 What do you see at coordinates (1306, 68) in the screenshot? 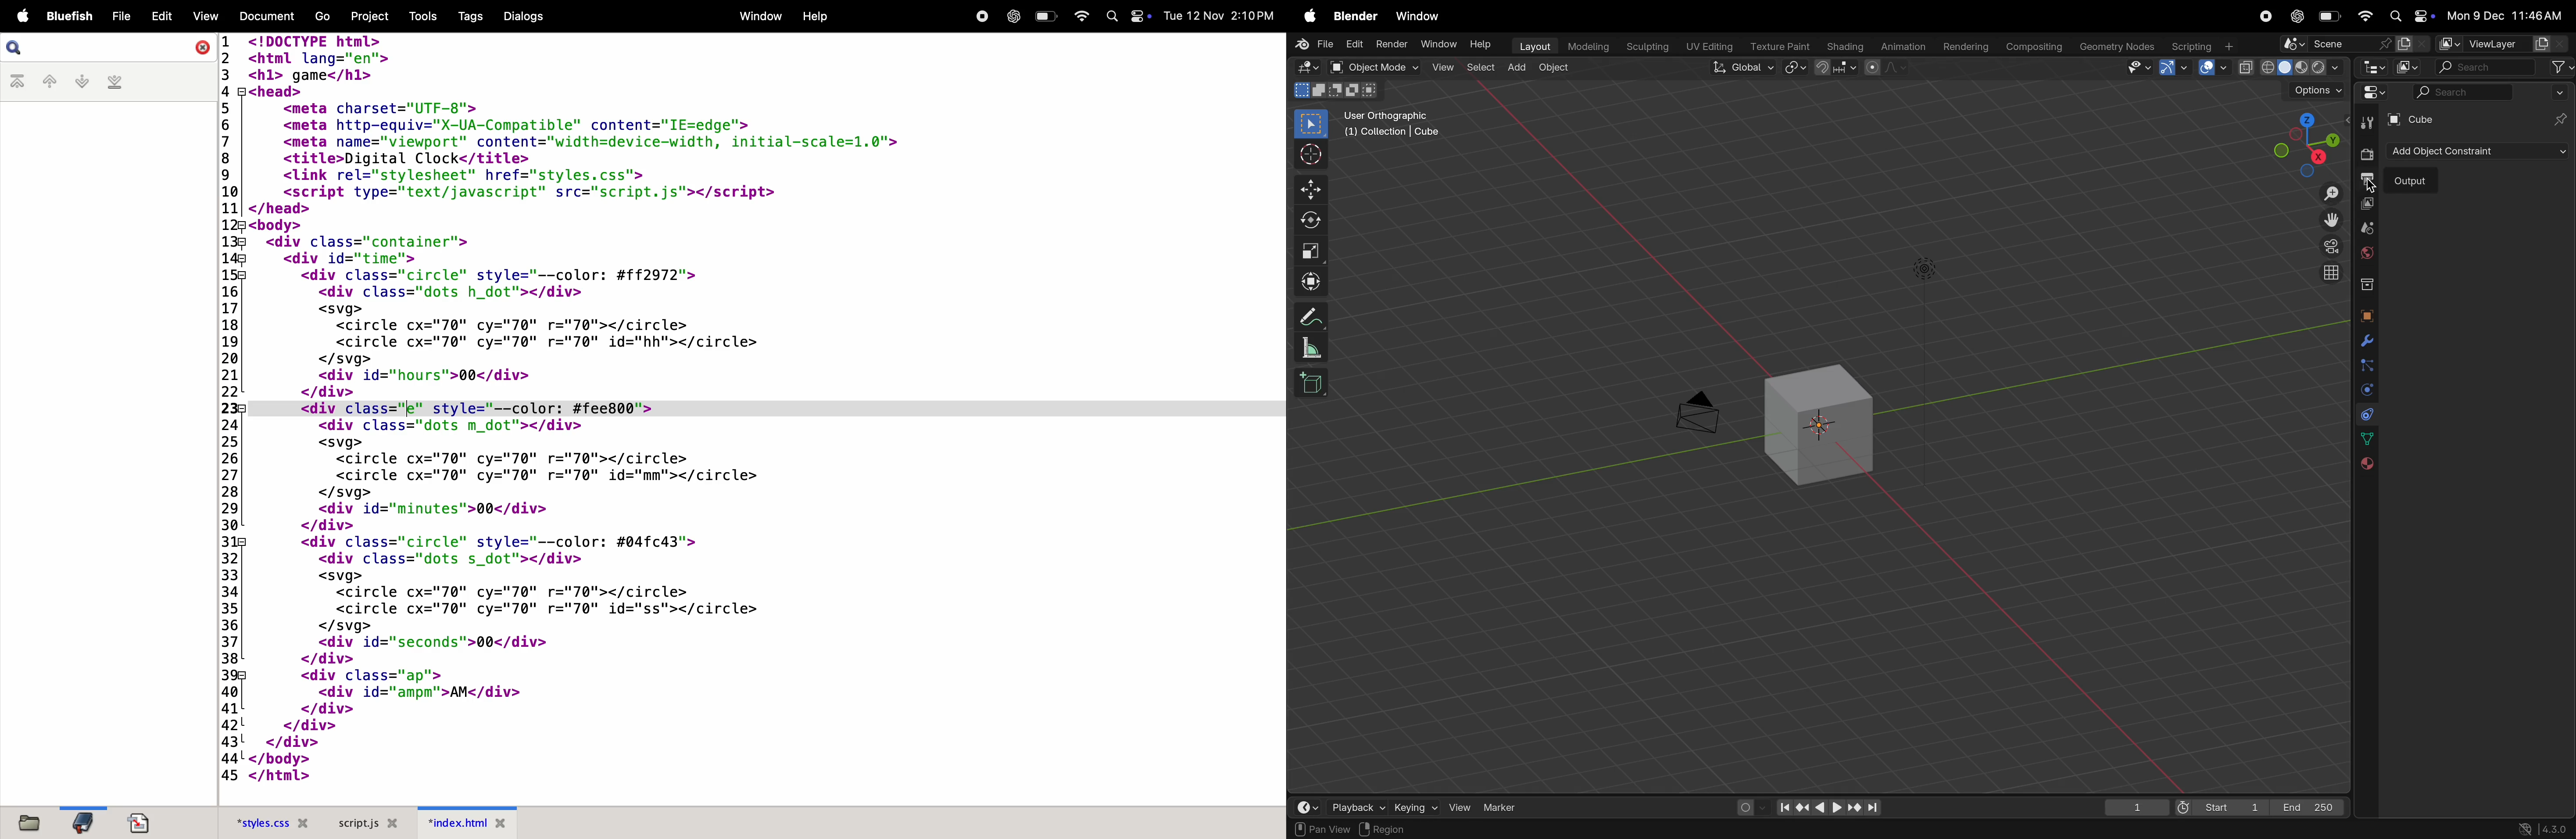
I see `editor type` at bounding box center [1306, 68].